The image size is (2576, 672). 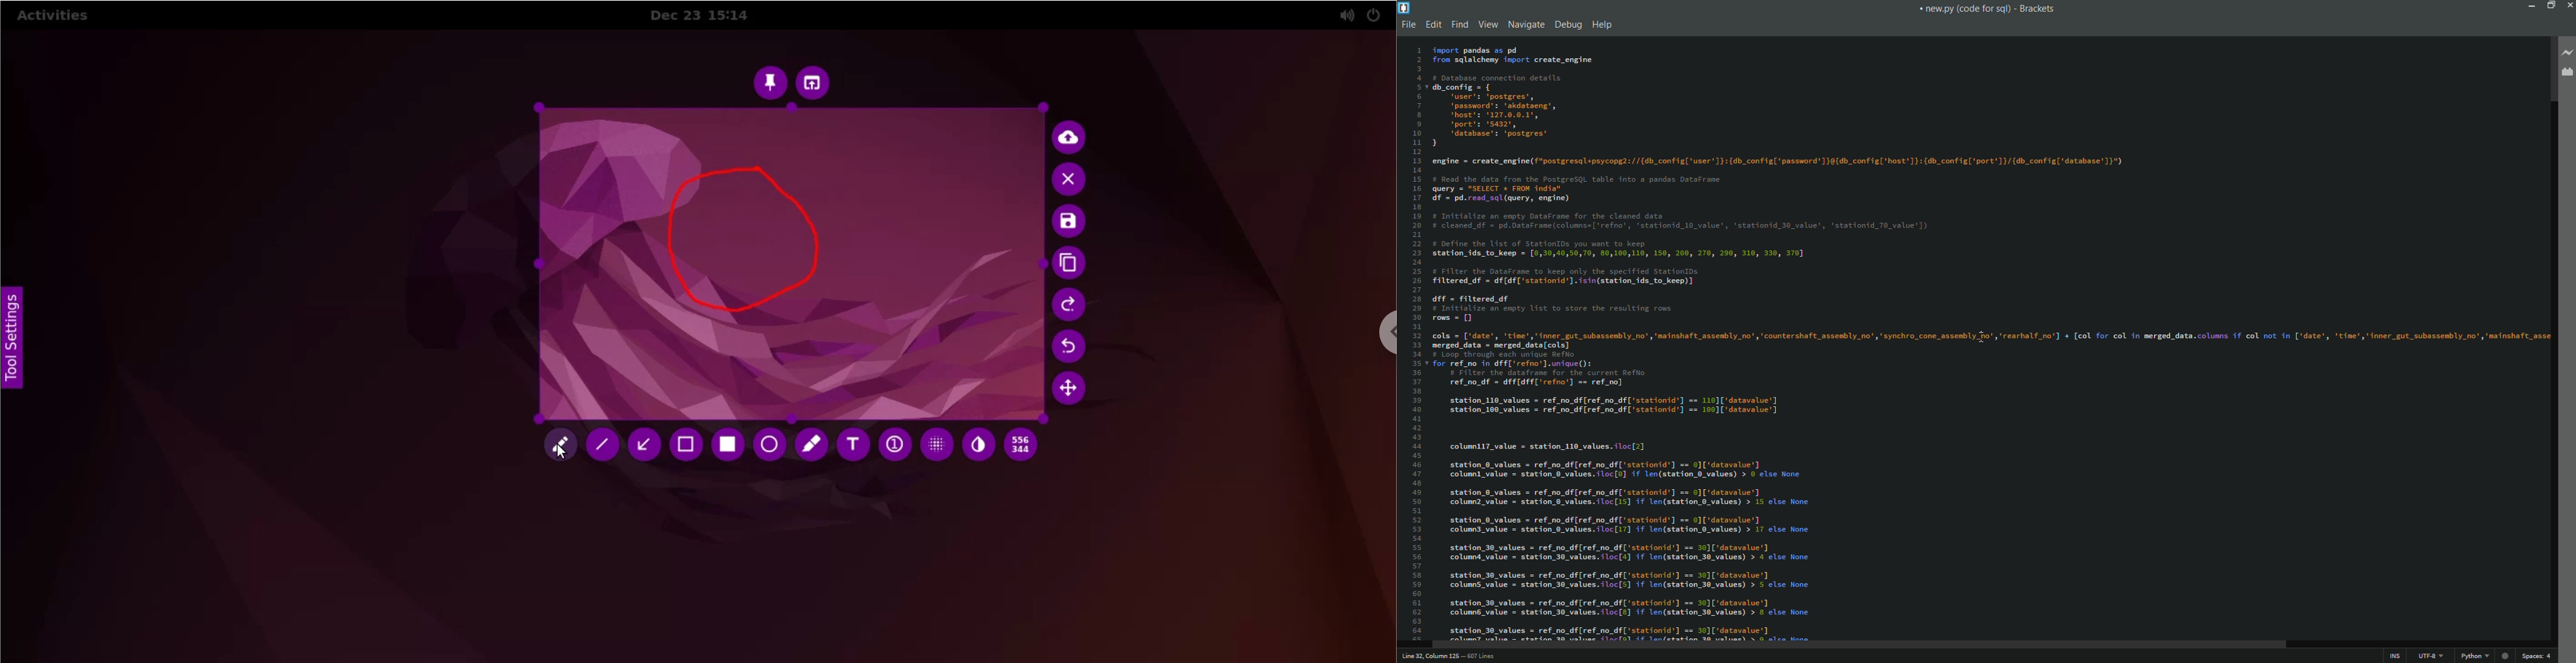 I want to click on help menu, so click(x=1604, y=26).